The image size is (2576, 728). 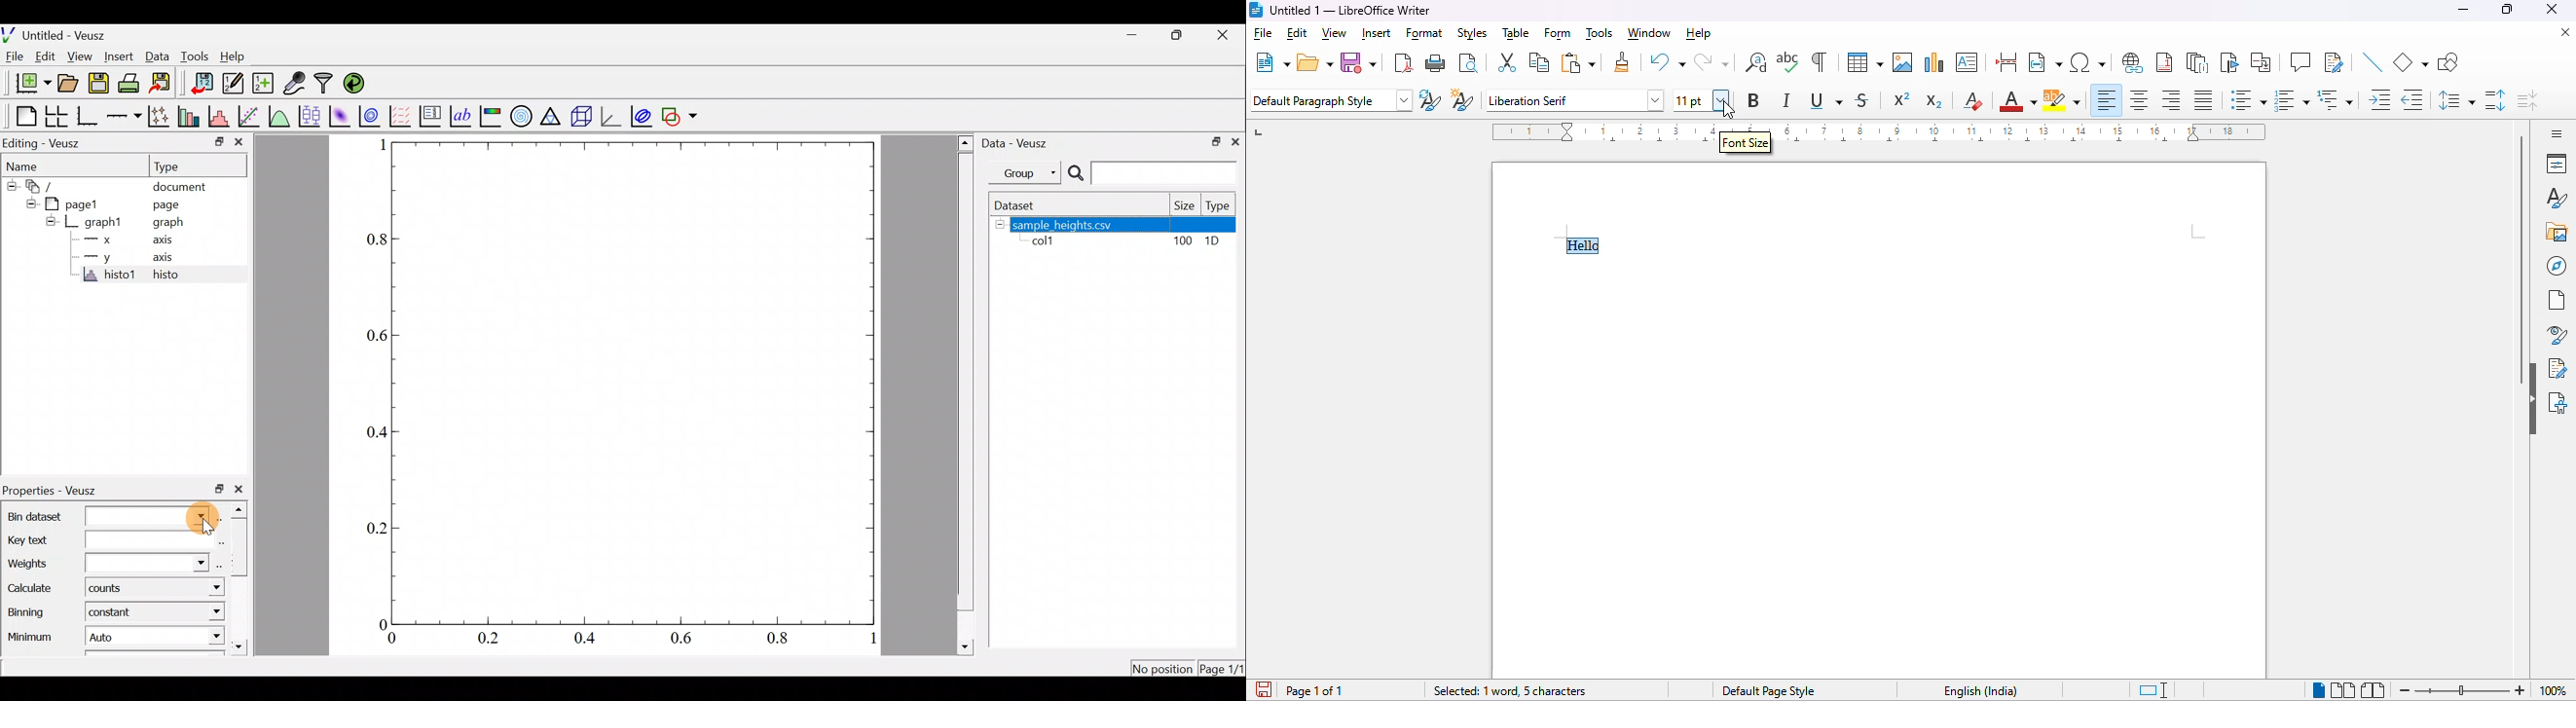 I want to click on subscript, so click(x=1934, y=100).